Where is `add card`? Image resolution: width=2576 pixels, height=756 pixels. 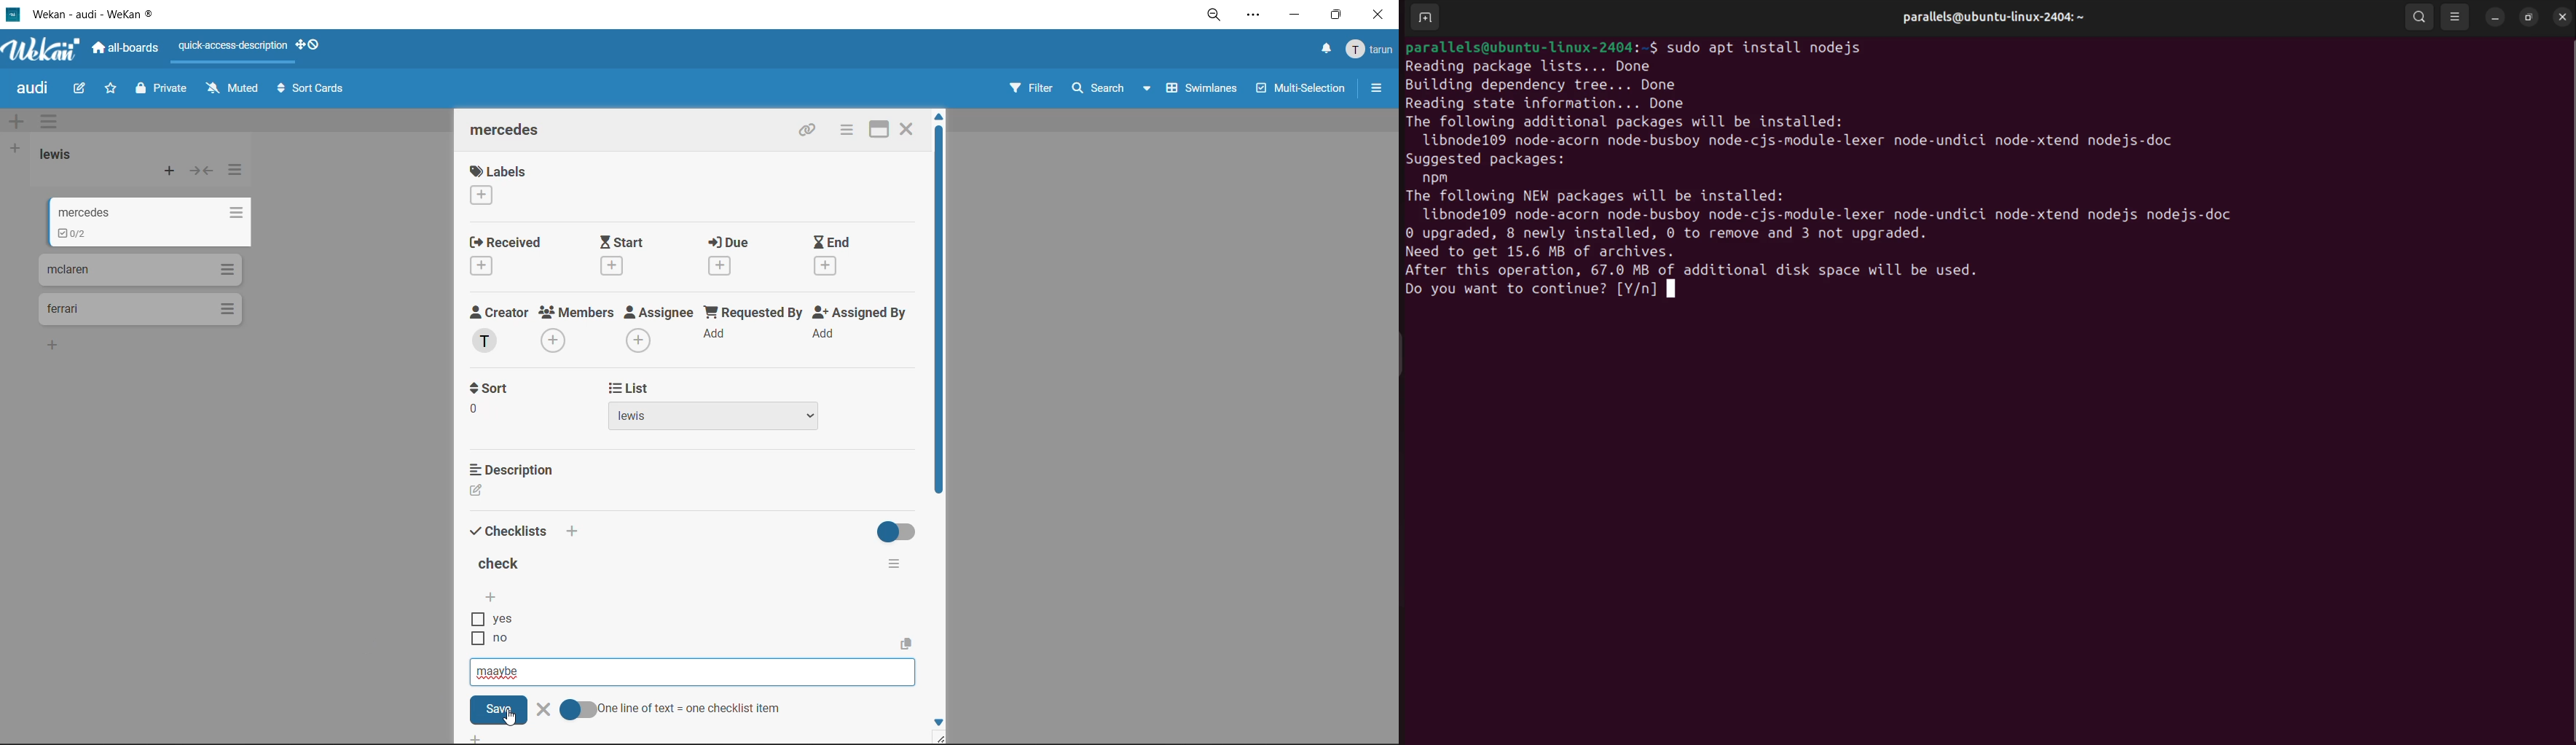
add card is located at coordinates (166, 173).